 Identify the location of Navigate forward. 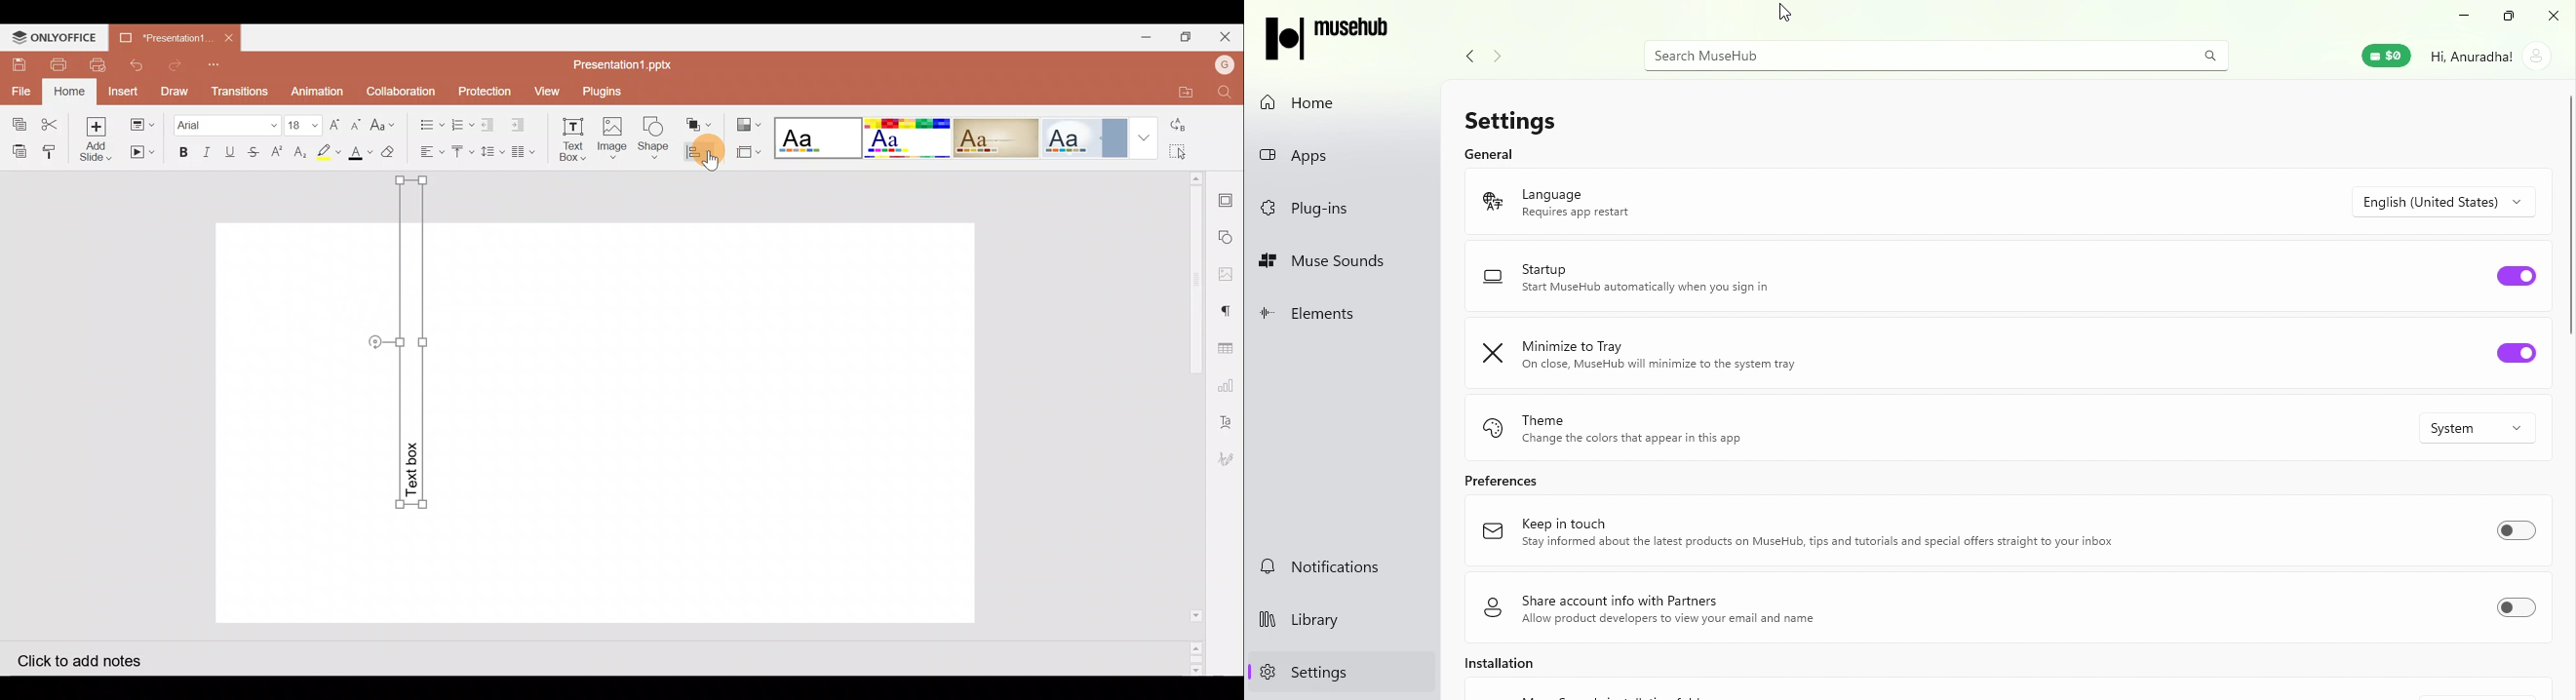
(1494, 57).